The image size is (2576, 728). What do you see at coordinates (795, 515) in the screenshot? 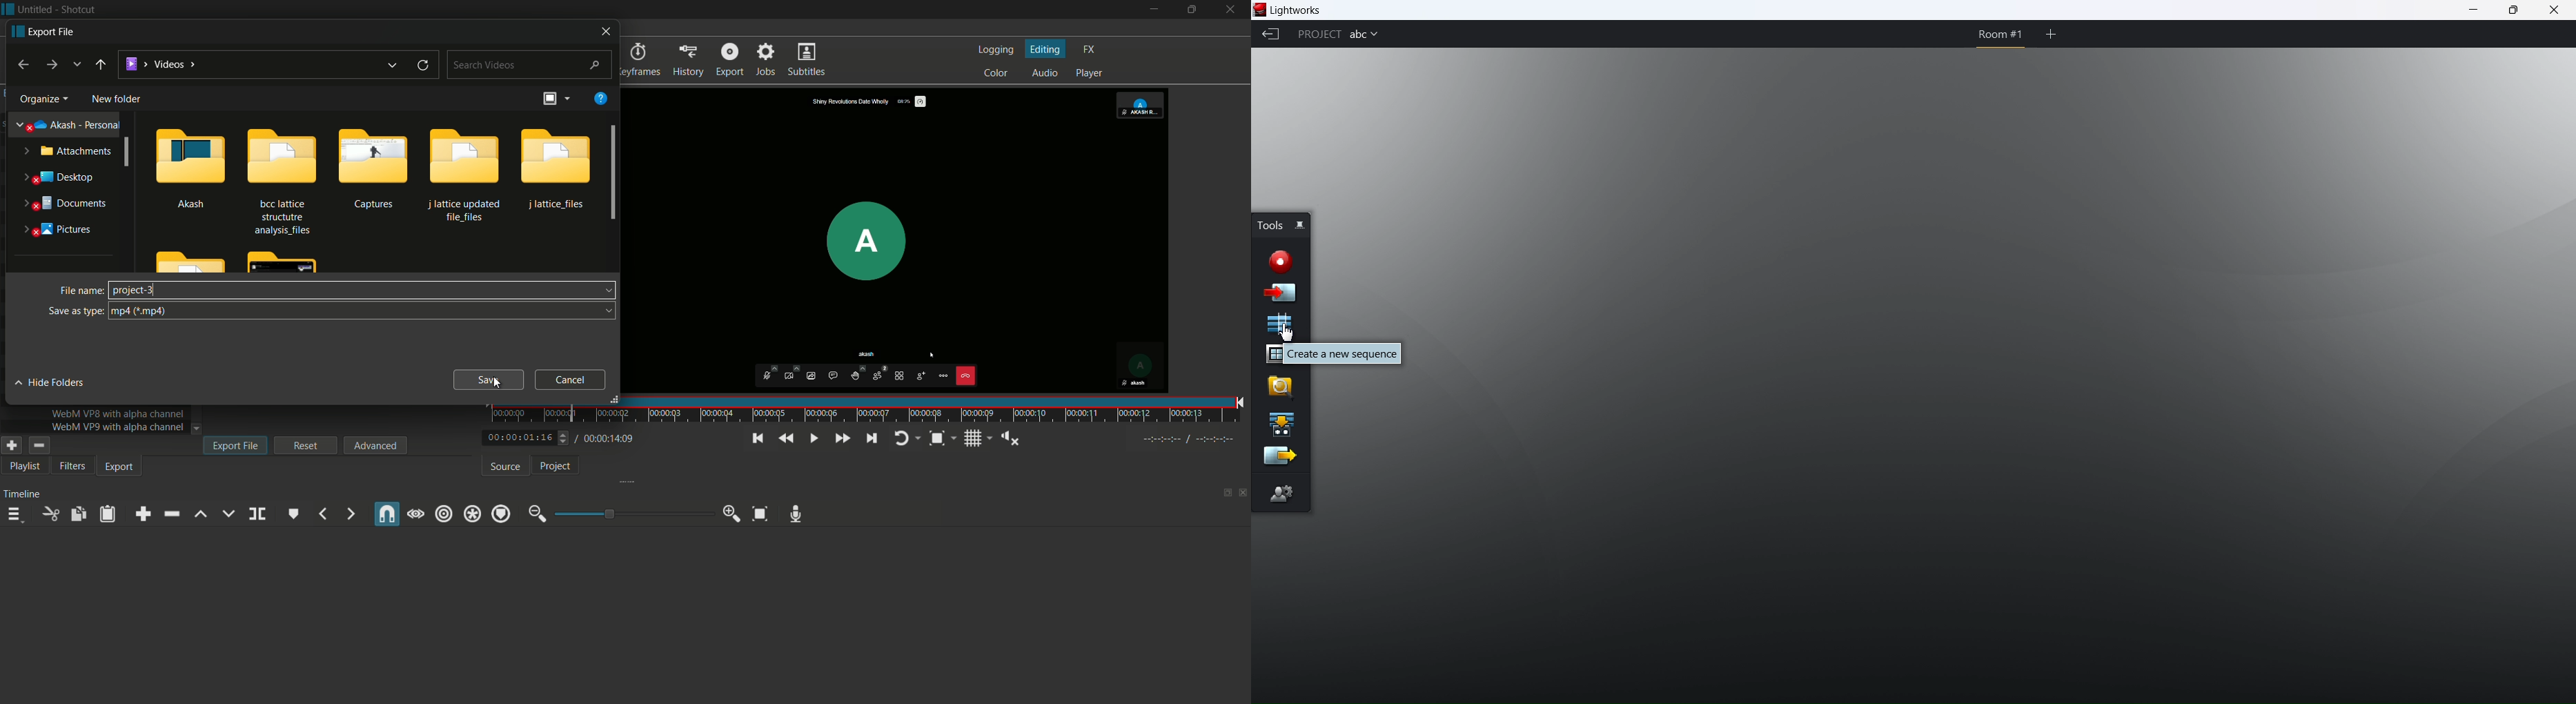
I see `record audio` at bounding box center [795, 515].